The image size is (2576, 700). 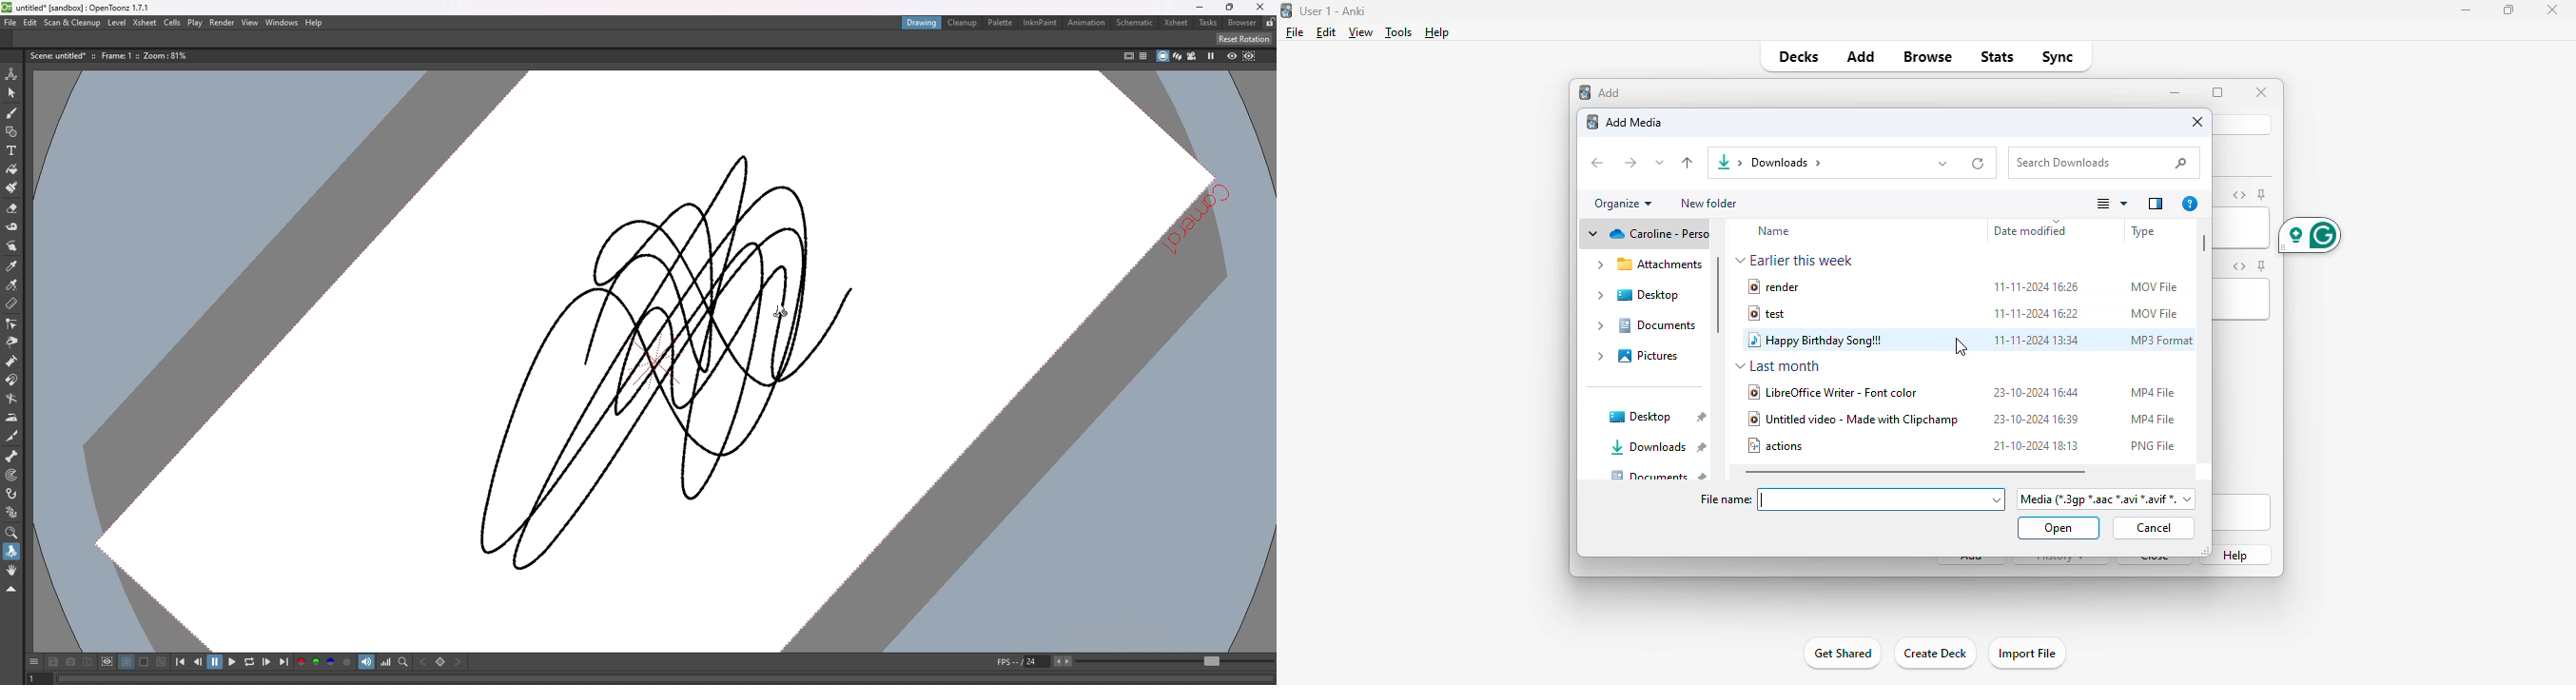 I want to click on MOV file, so click(x=2155, y=287).